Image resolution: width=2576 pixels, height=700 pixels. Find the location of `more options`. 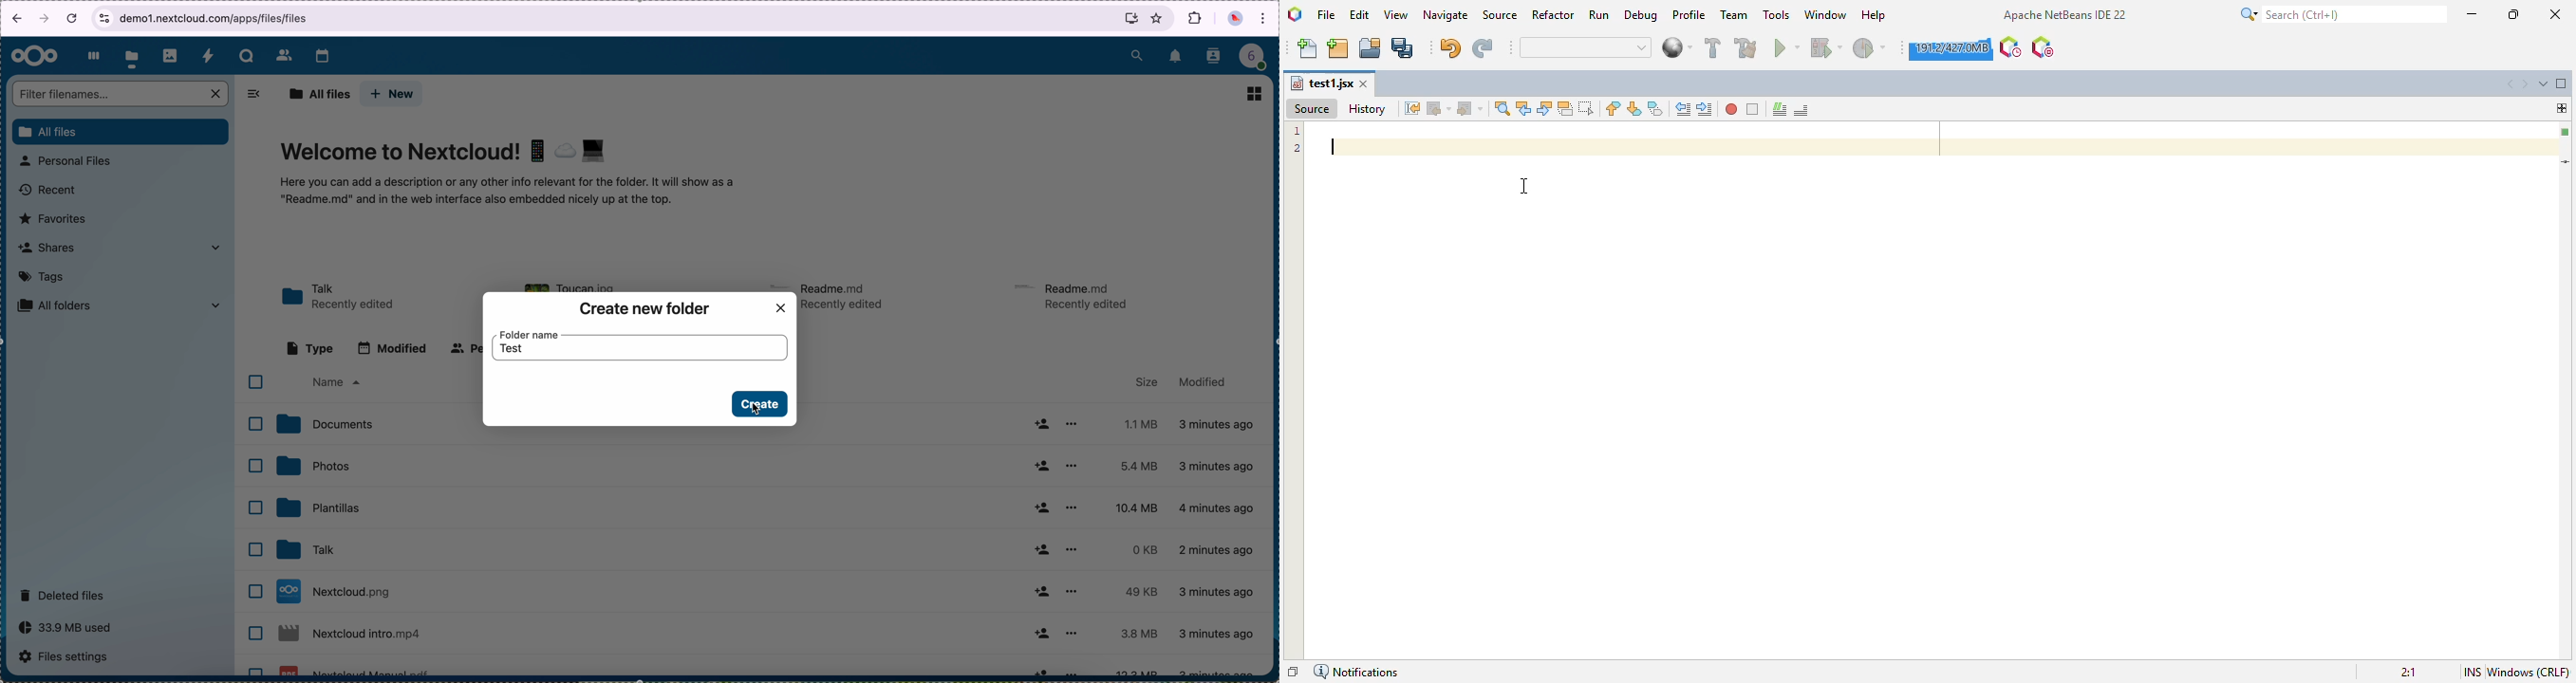

more options is located at coordinates (1073, 588).